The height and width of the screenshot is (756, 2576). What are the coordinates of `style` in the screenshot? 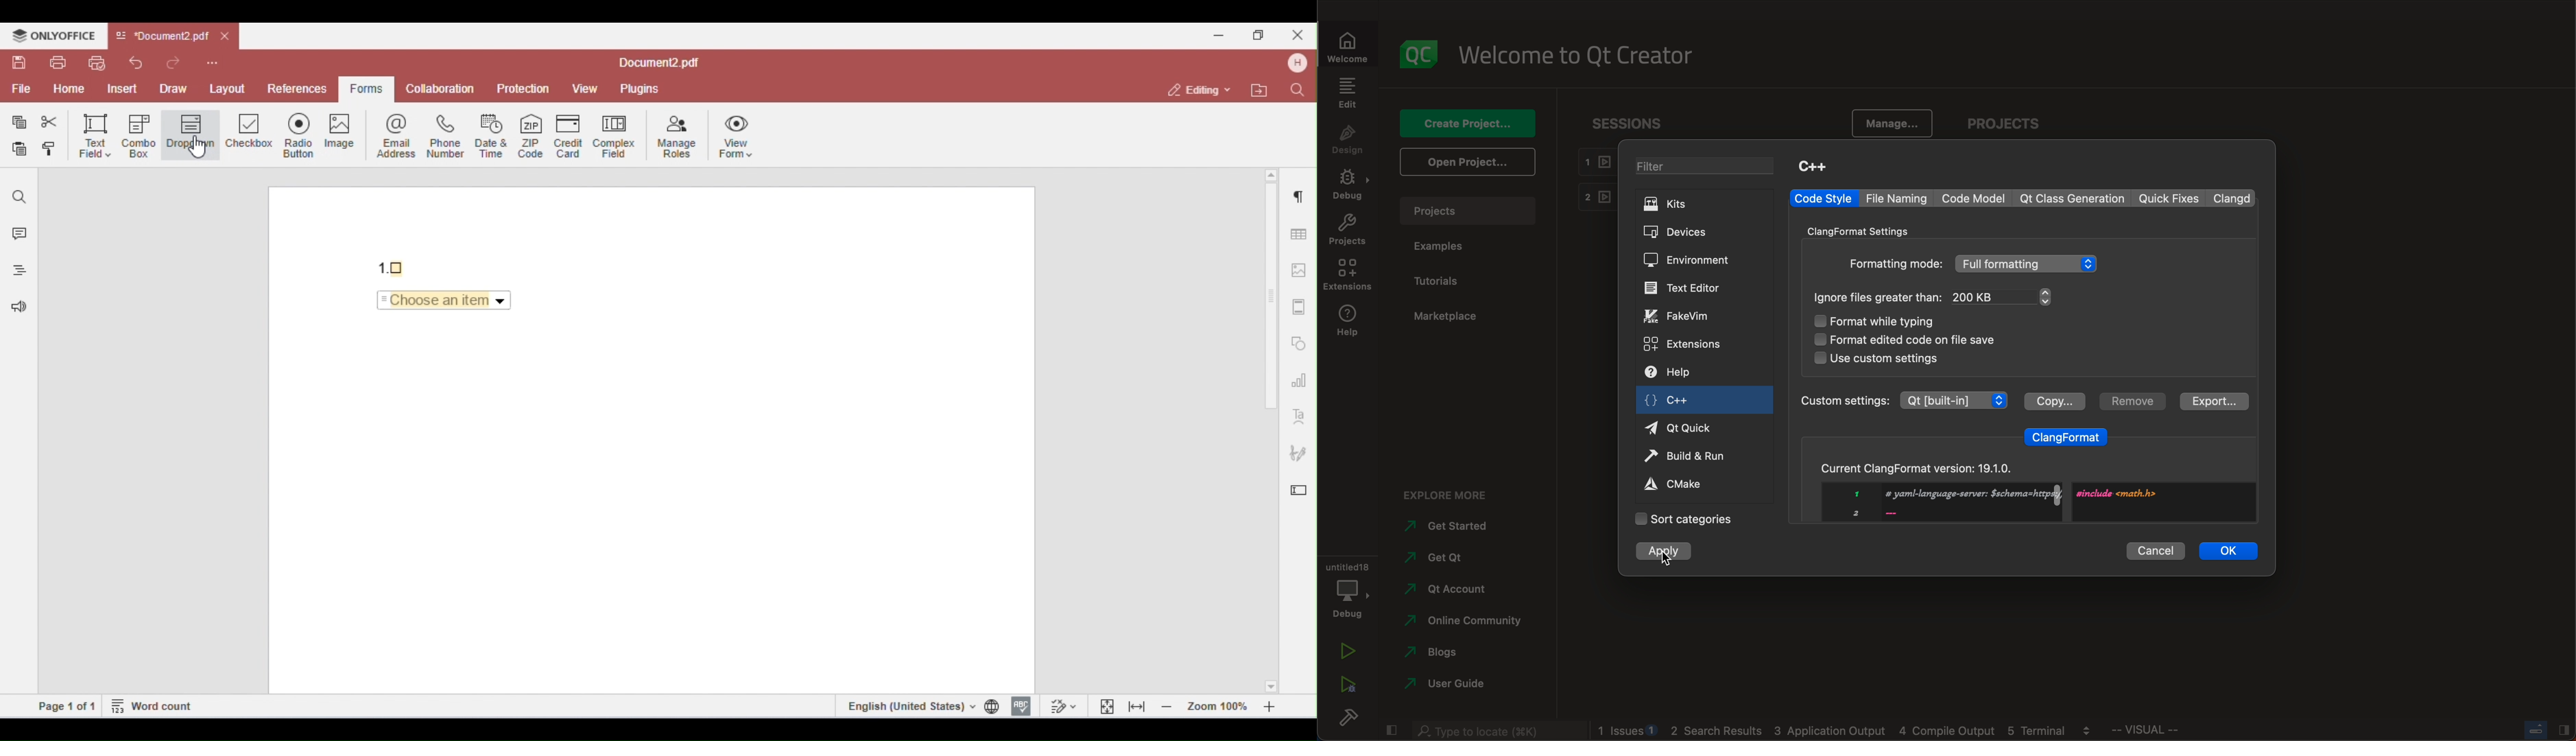 It's located at (1823, 199).